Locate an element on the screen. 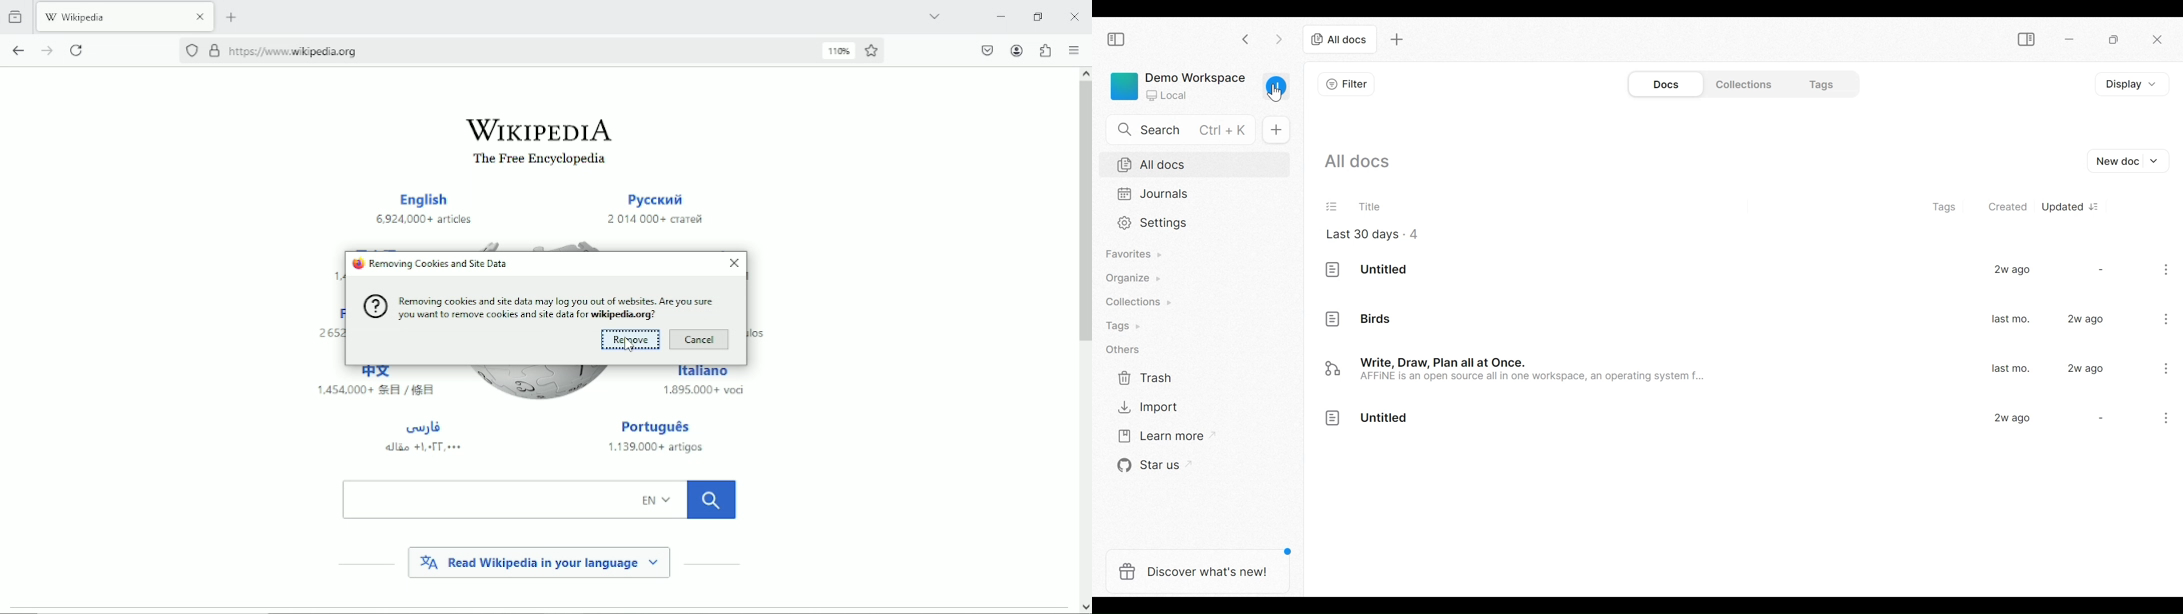 This screenshot has width=2184, height=616. icon is located at coordinates (1332, 369).